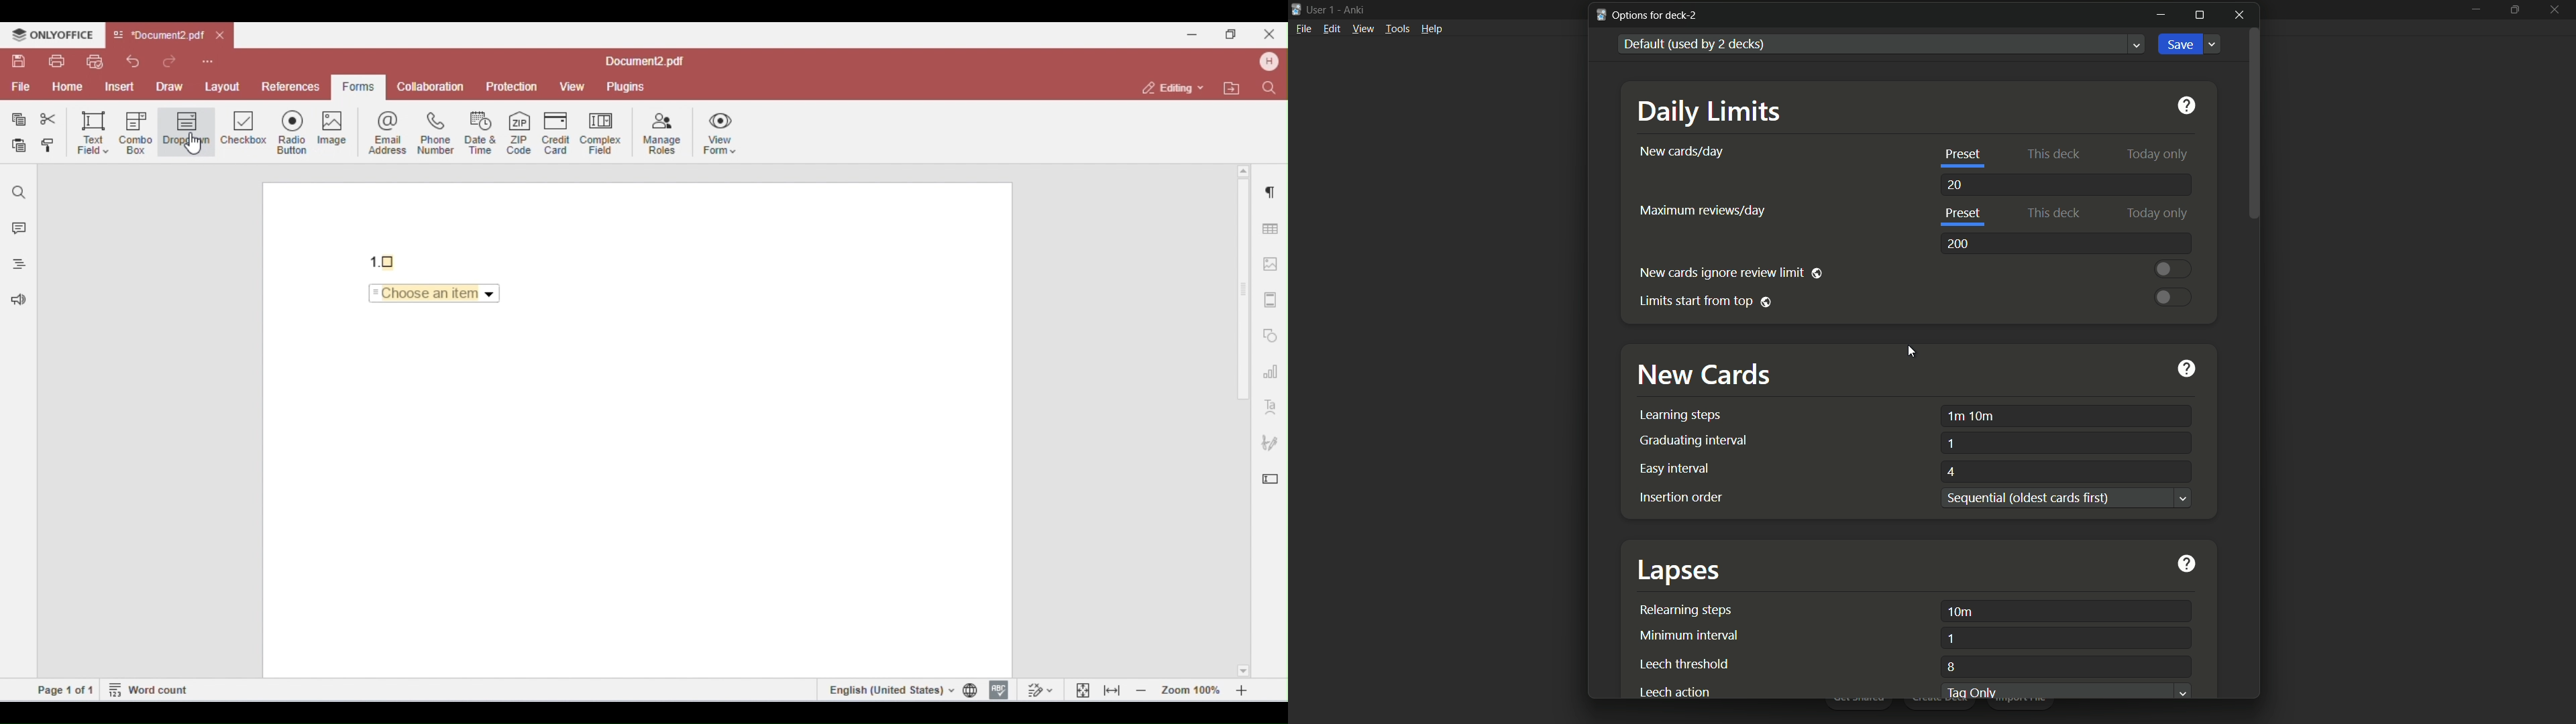 This screenshot has height=728, width=2576. I want to click on leech threshold, so click(1684, 662).